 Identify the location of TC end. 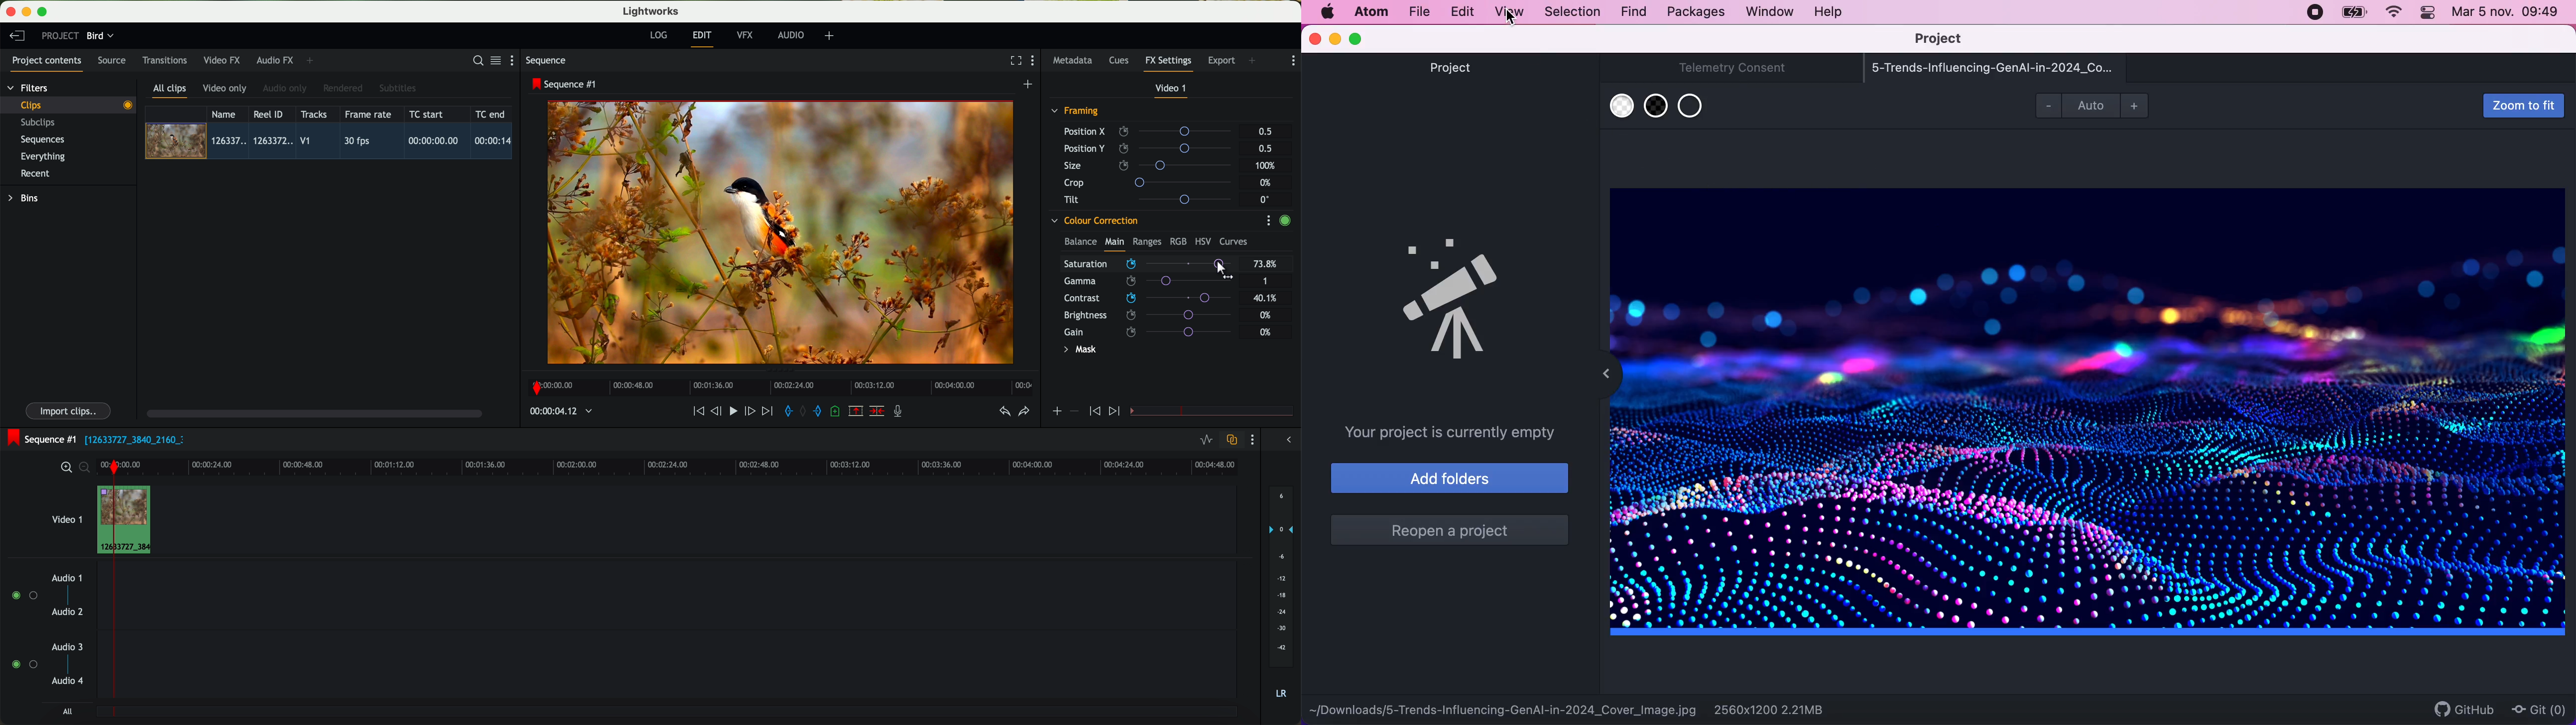
(491, 114).